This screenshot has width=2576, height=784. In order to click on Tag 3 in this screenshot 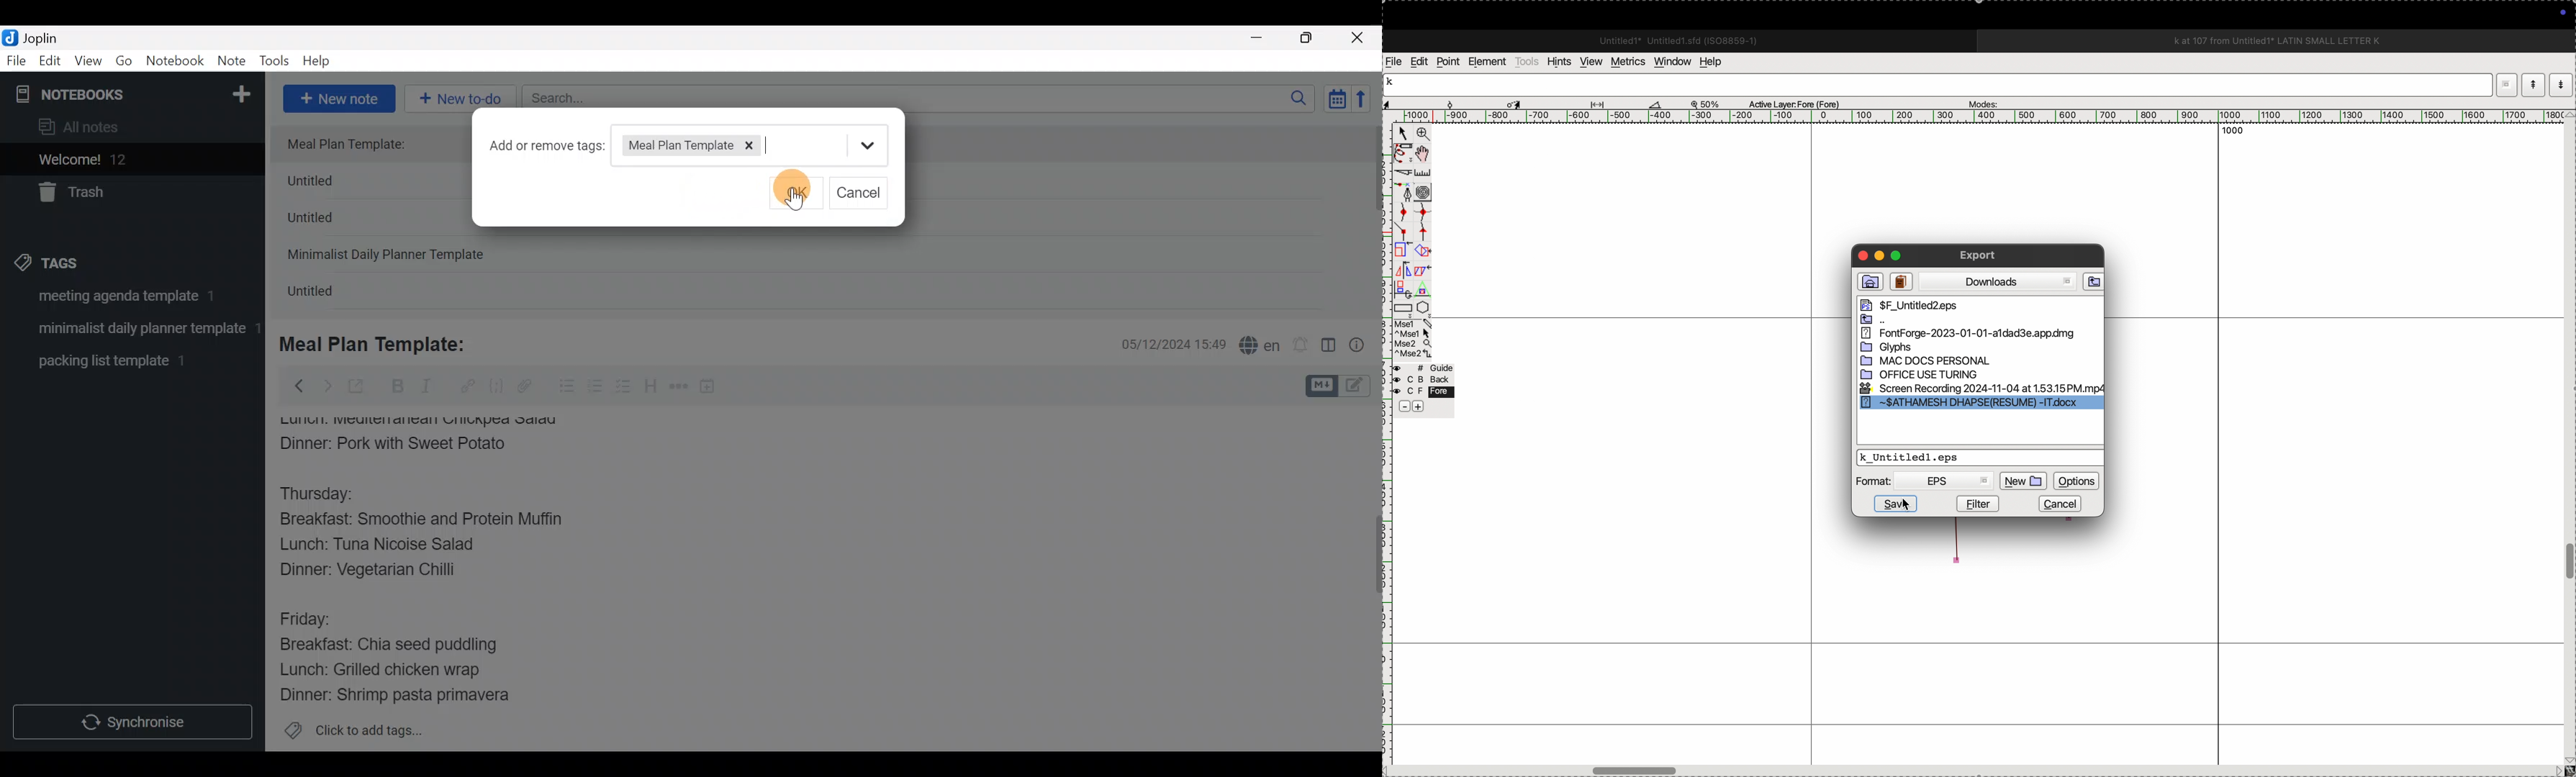, I will do `click(127, 360)`.